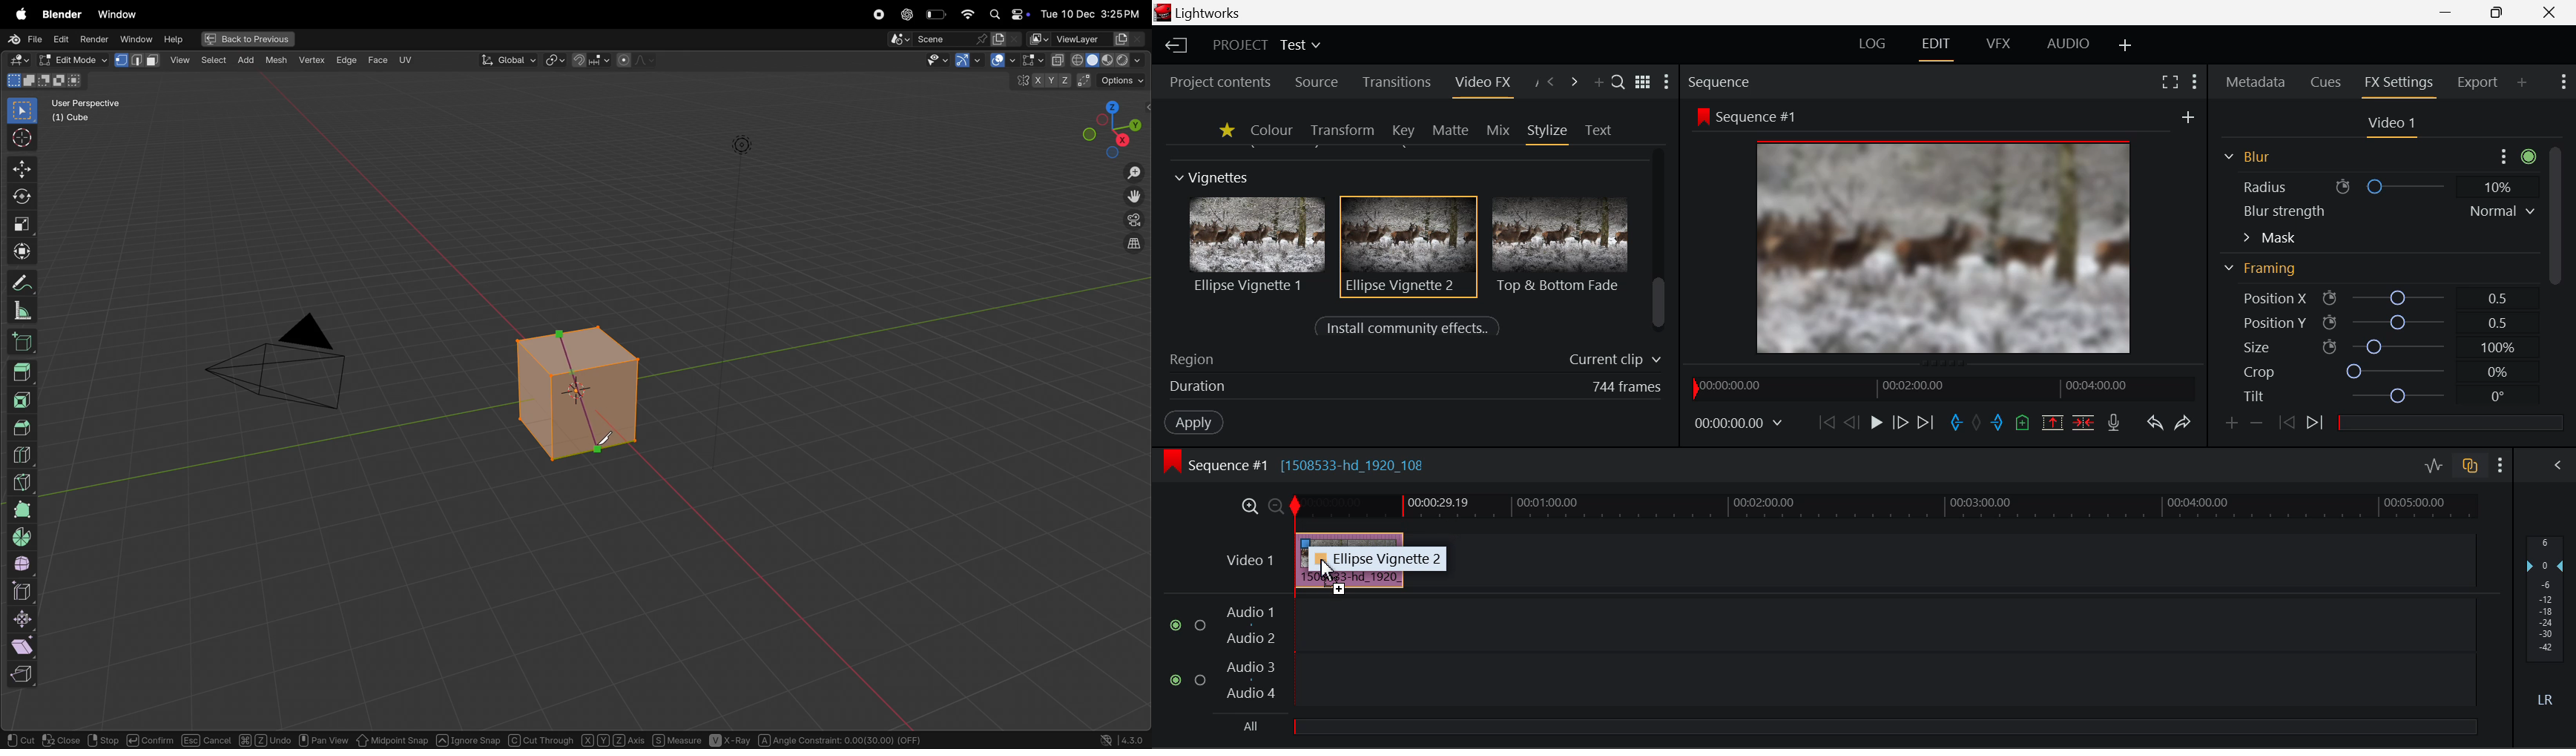 The height and width of the screenshot is (756, 2576). I want to click on Help, so click(174, 39).